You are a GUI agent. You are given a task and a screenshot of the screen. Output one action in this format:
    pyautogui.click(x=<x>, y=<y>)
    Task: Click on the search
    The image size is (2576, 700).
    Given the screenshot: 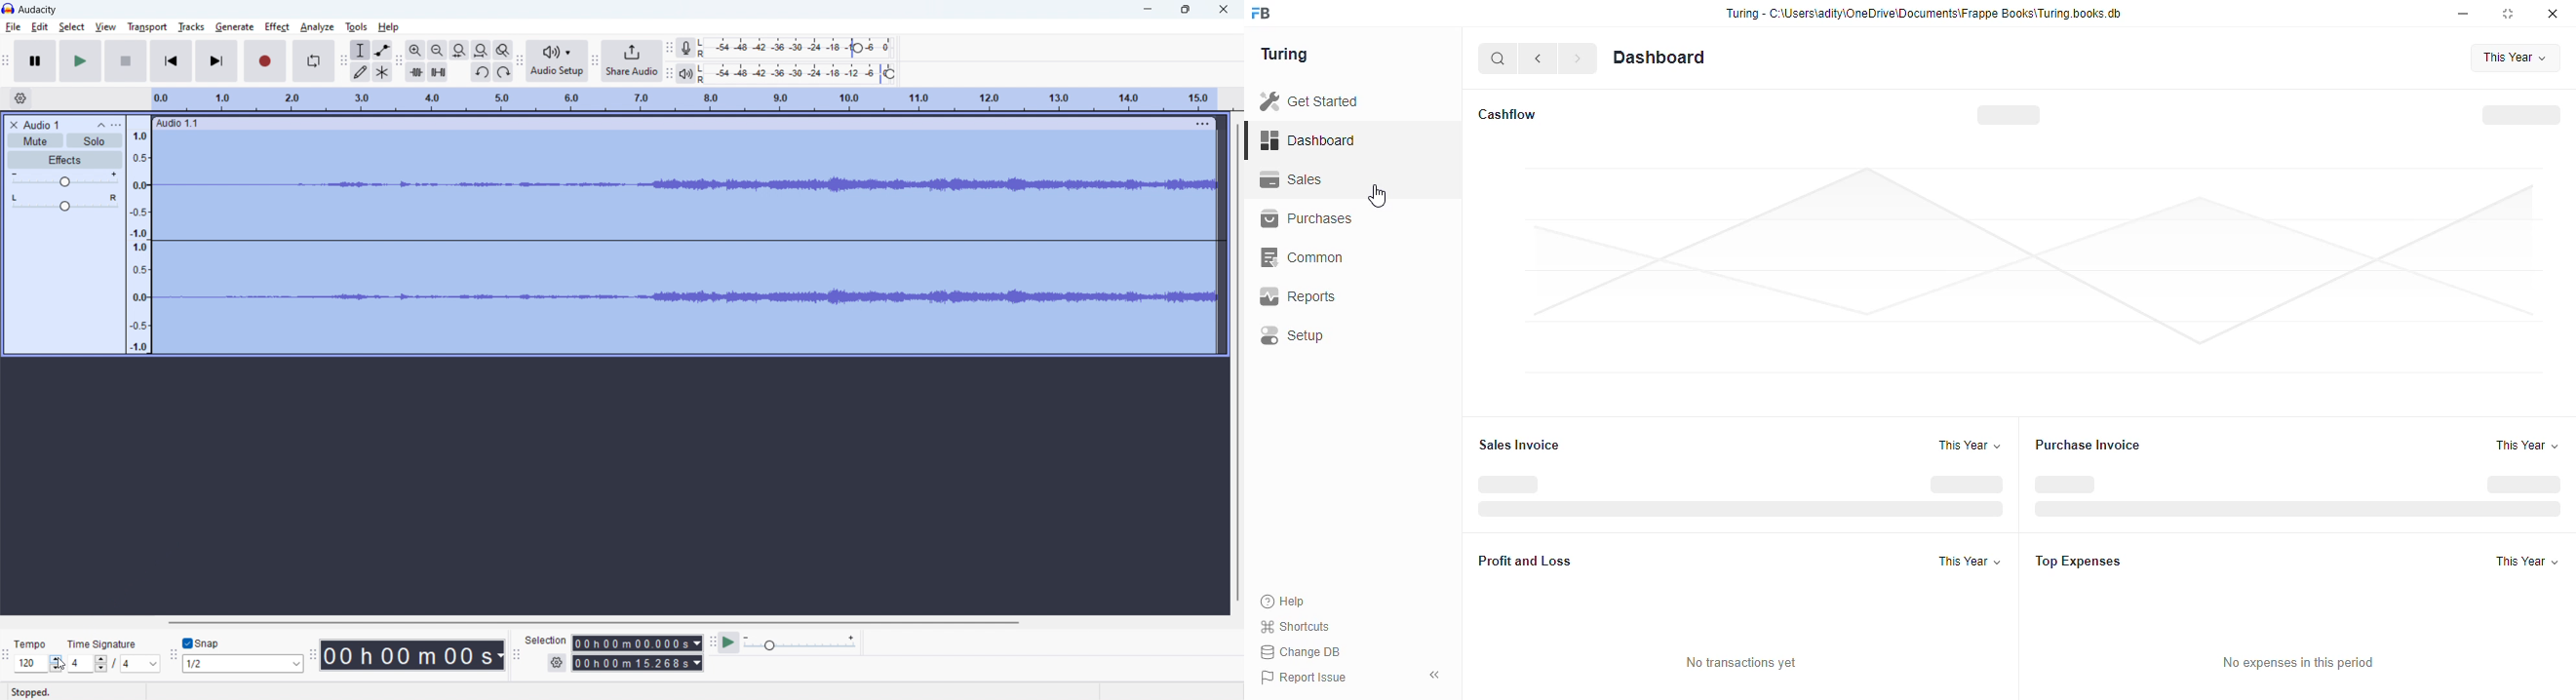 What is the action you would take?
    pyautogui.click(x=1499, y=60)
    